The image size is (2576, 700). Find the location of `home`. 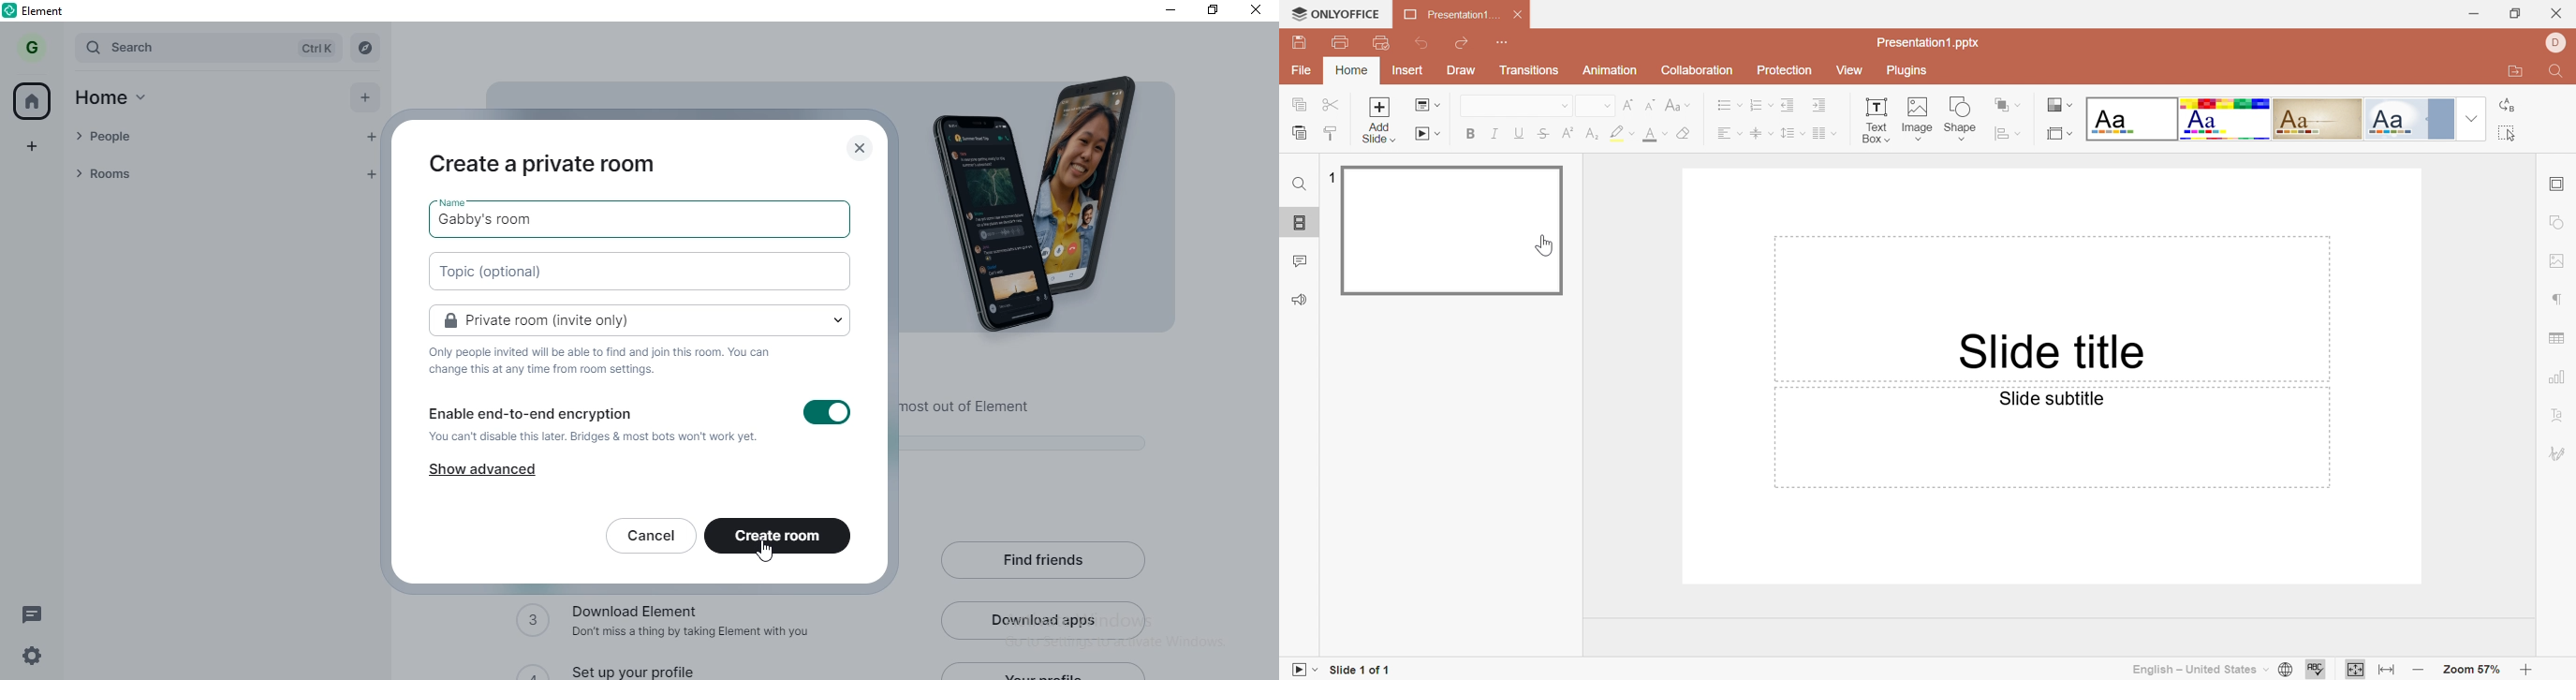

home is located at coordinates (121, 100).